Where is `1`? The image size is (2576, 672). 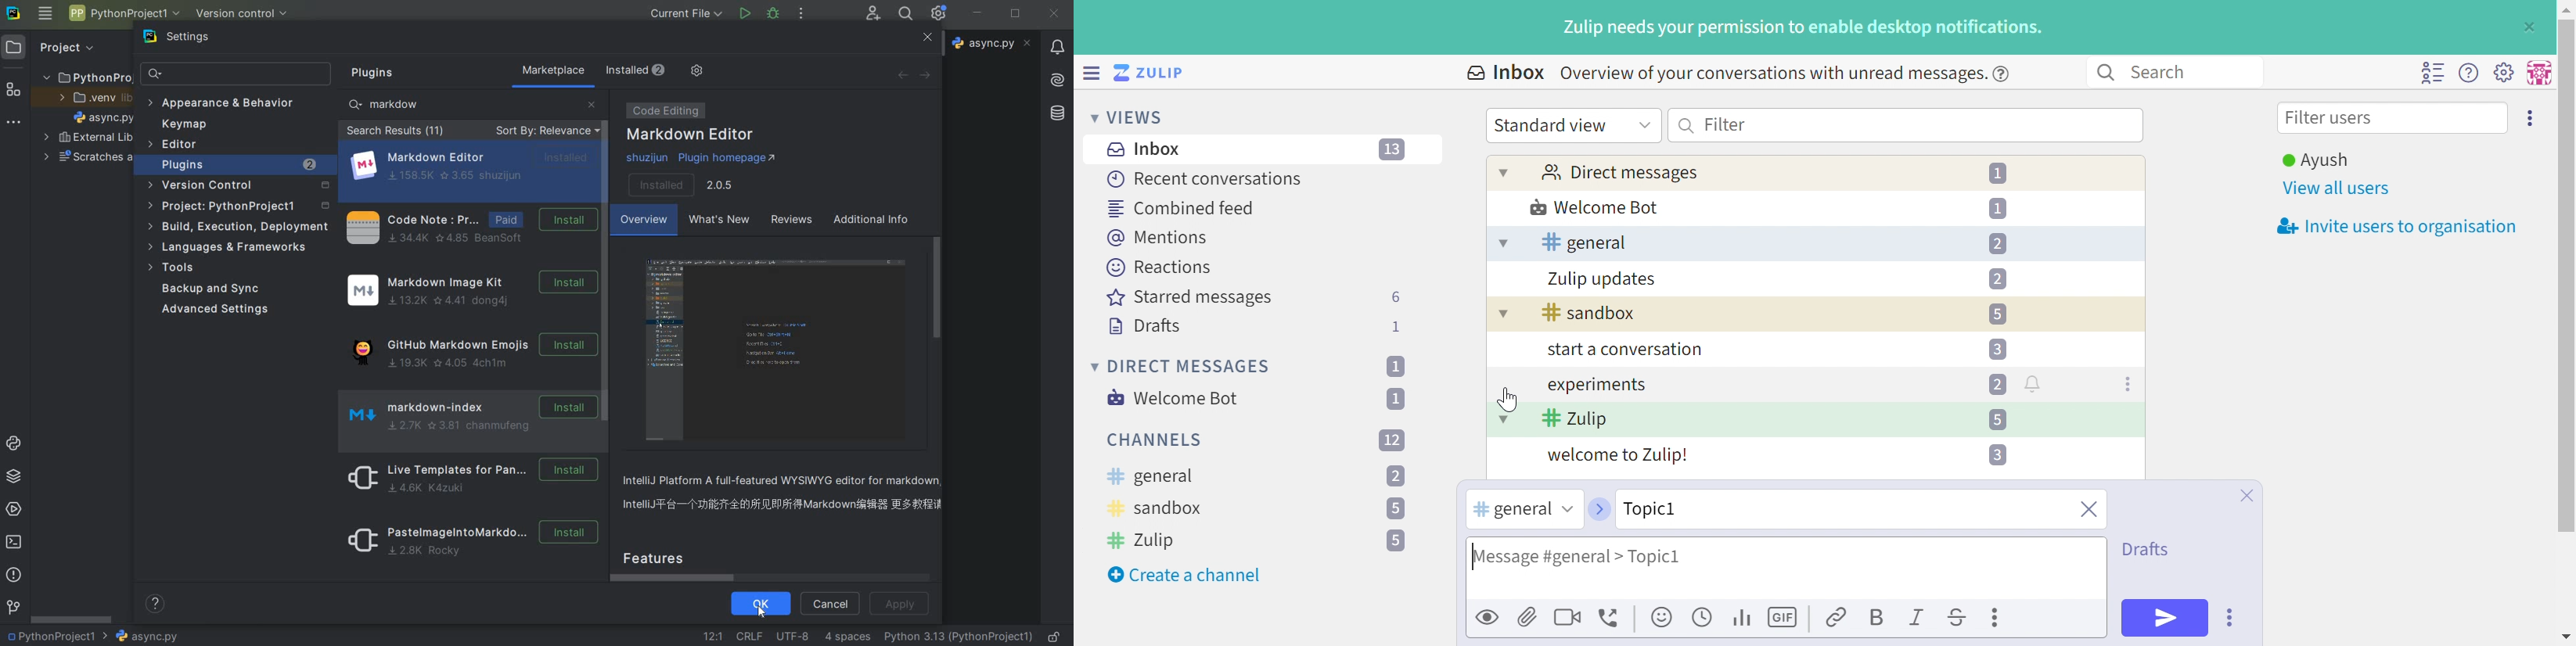 1 is located at coordinates (1399, 398).